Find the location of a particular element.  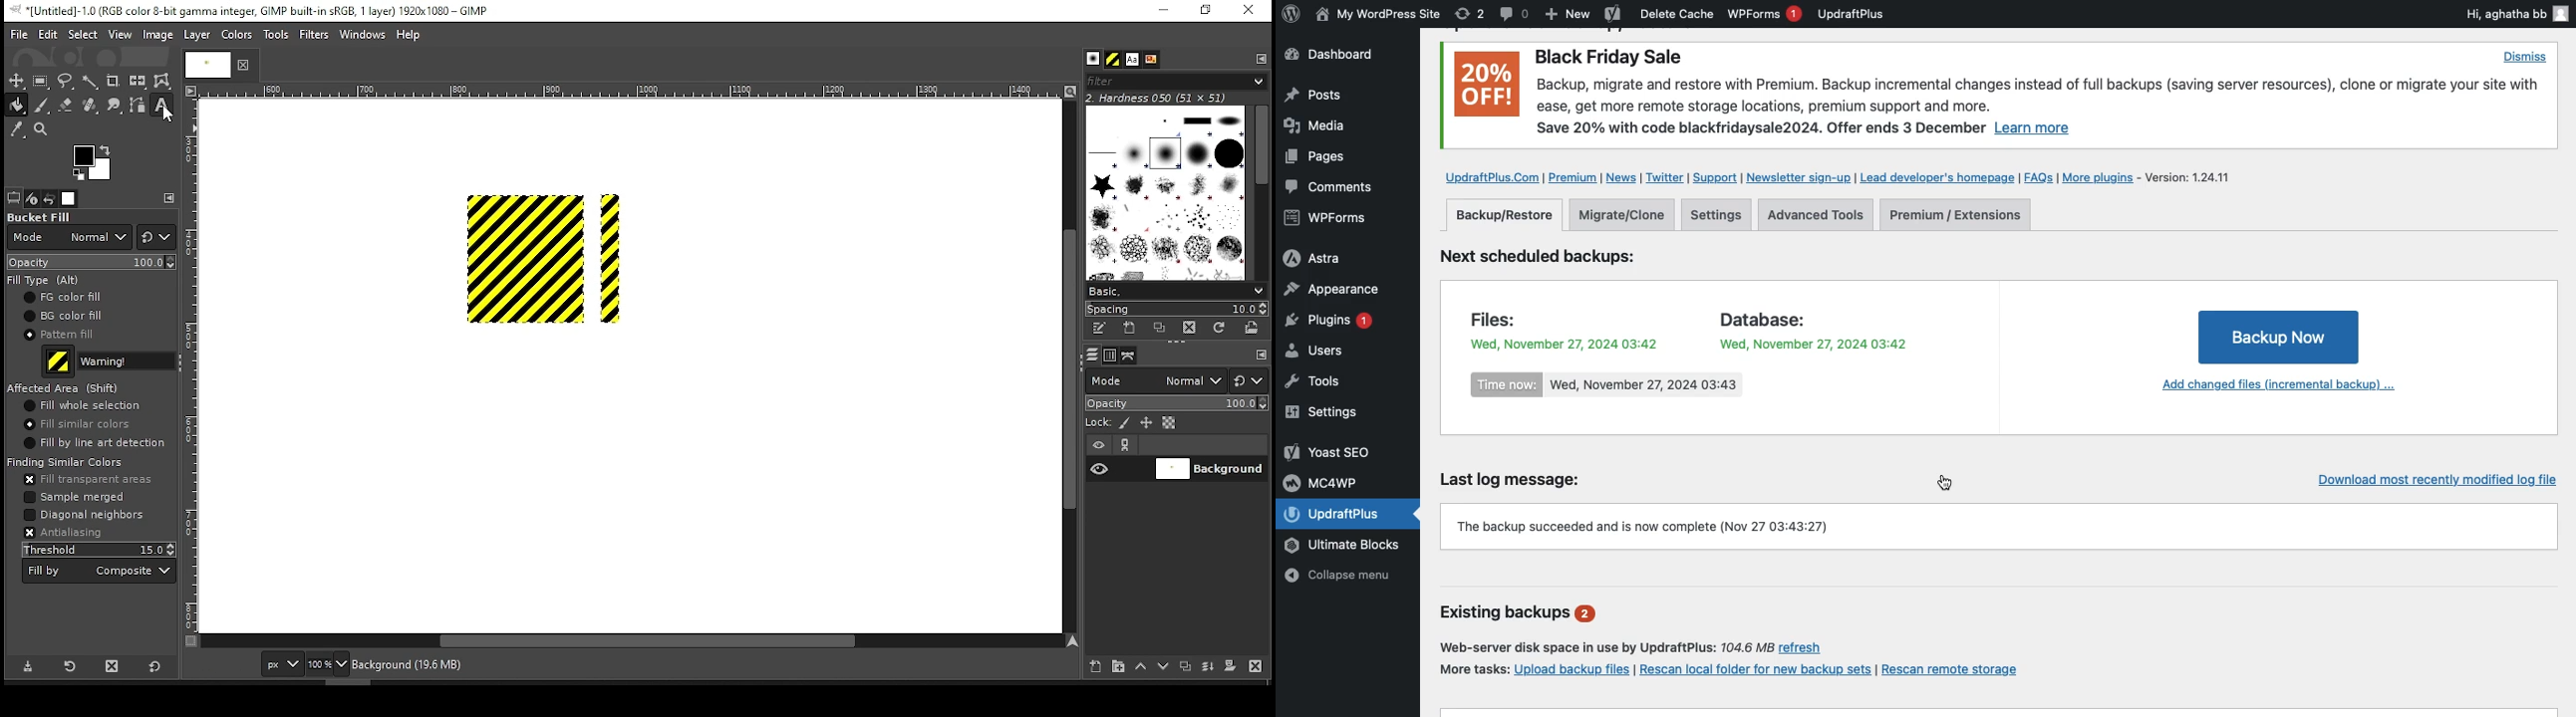

move layer one step up is located at coordinates (1141, 668).